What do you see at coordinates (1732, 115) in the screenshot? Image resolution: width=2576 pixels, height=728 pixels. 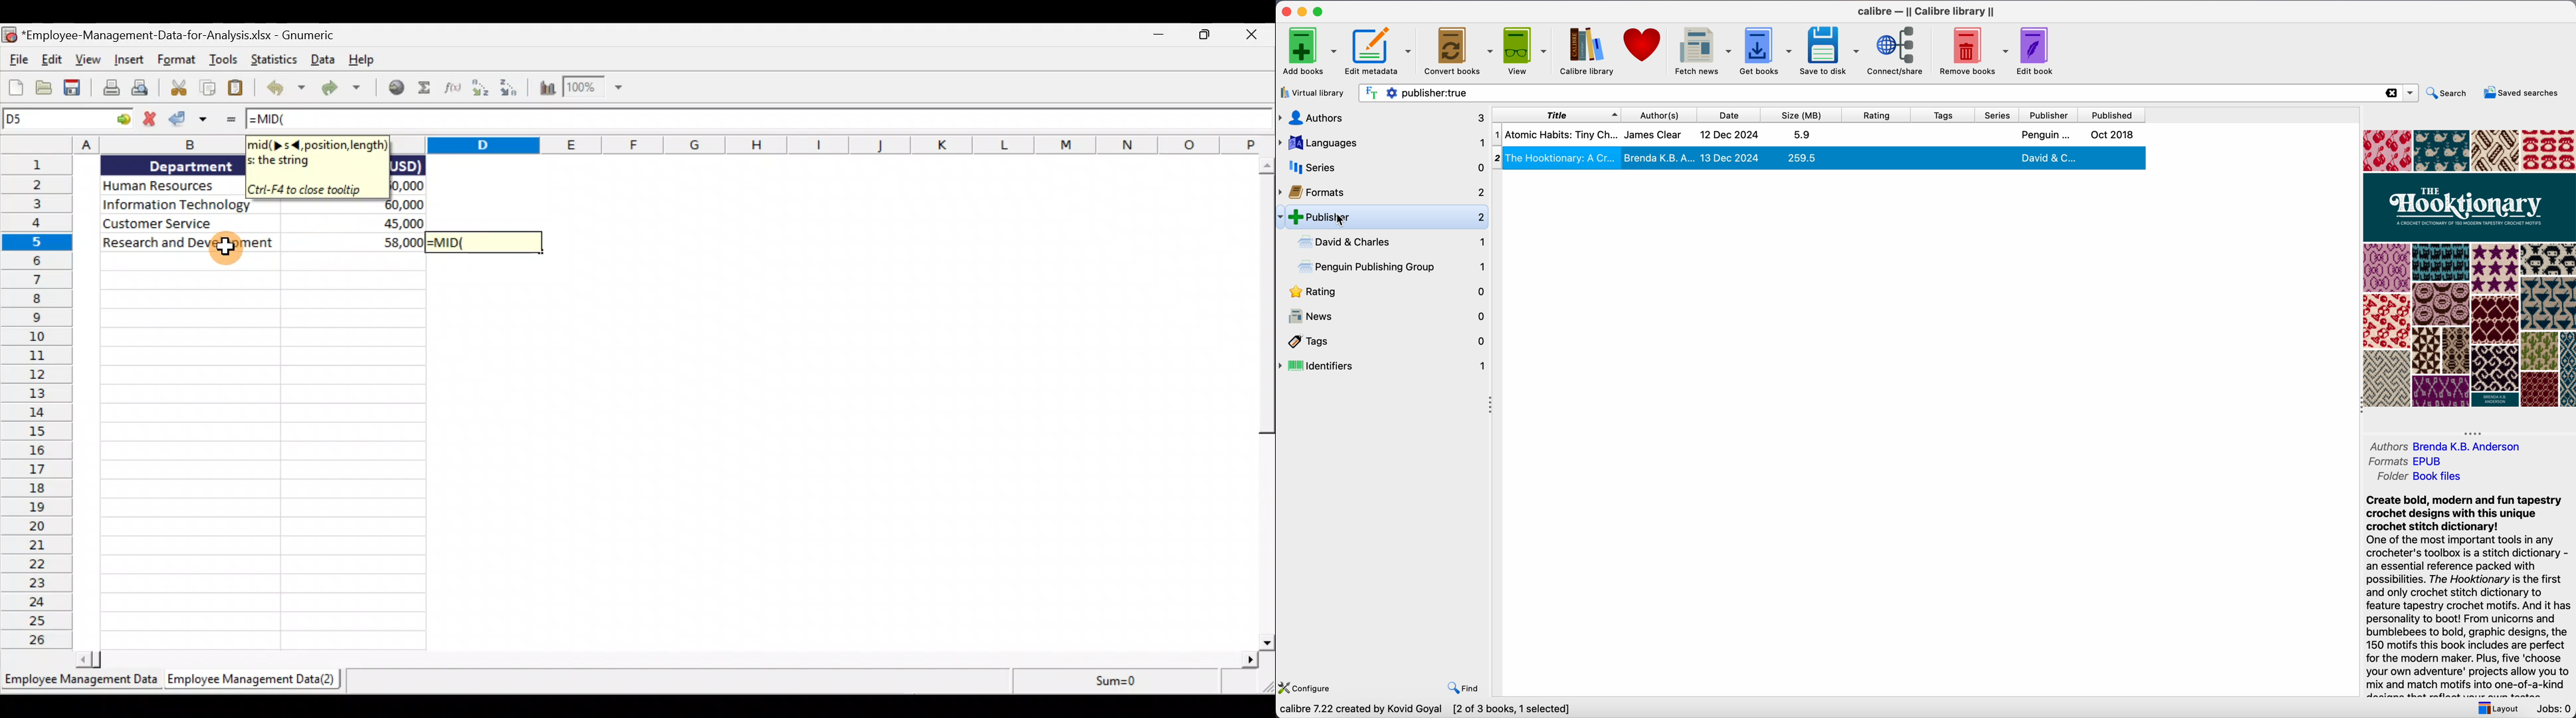 I see `date` at bounding box center [1732, 115].